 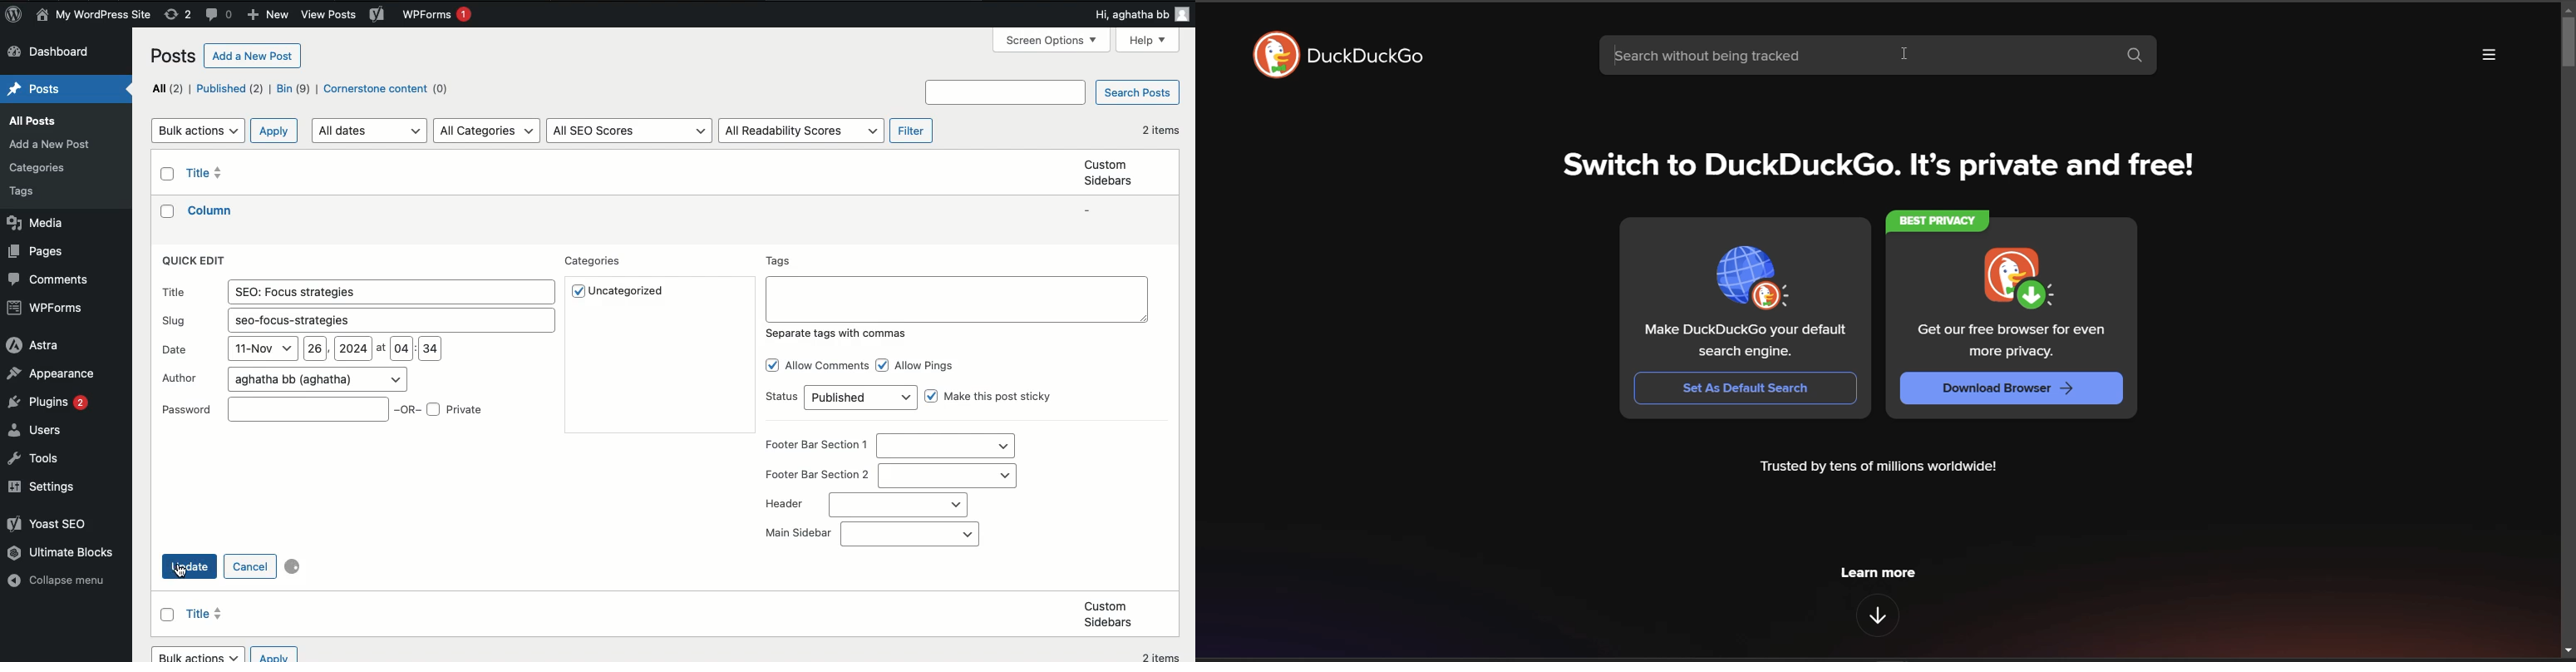 I want to click on Slug, so click(x=388, y=319).